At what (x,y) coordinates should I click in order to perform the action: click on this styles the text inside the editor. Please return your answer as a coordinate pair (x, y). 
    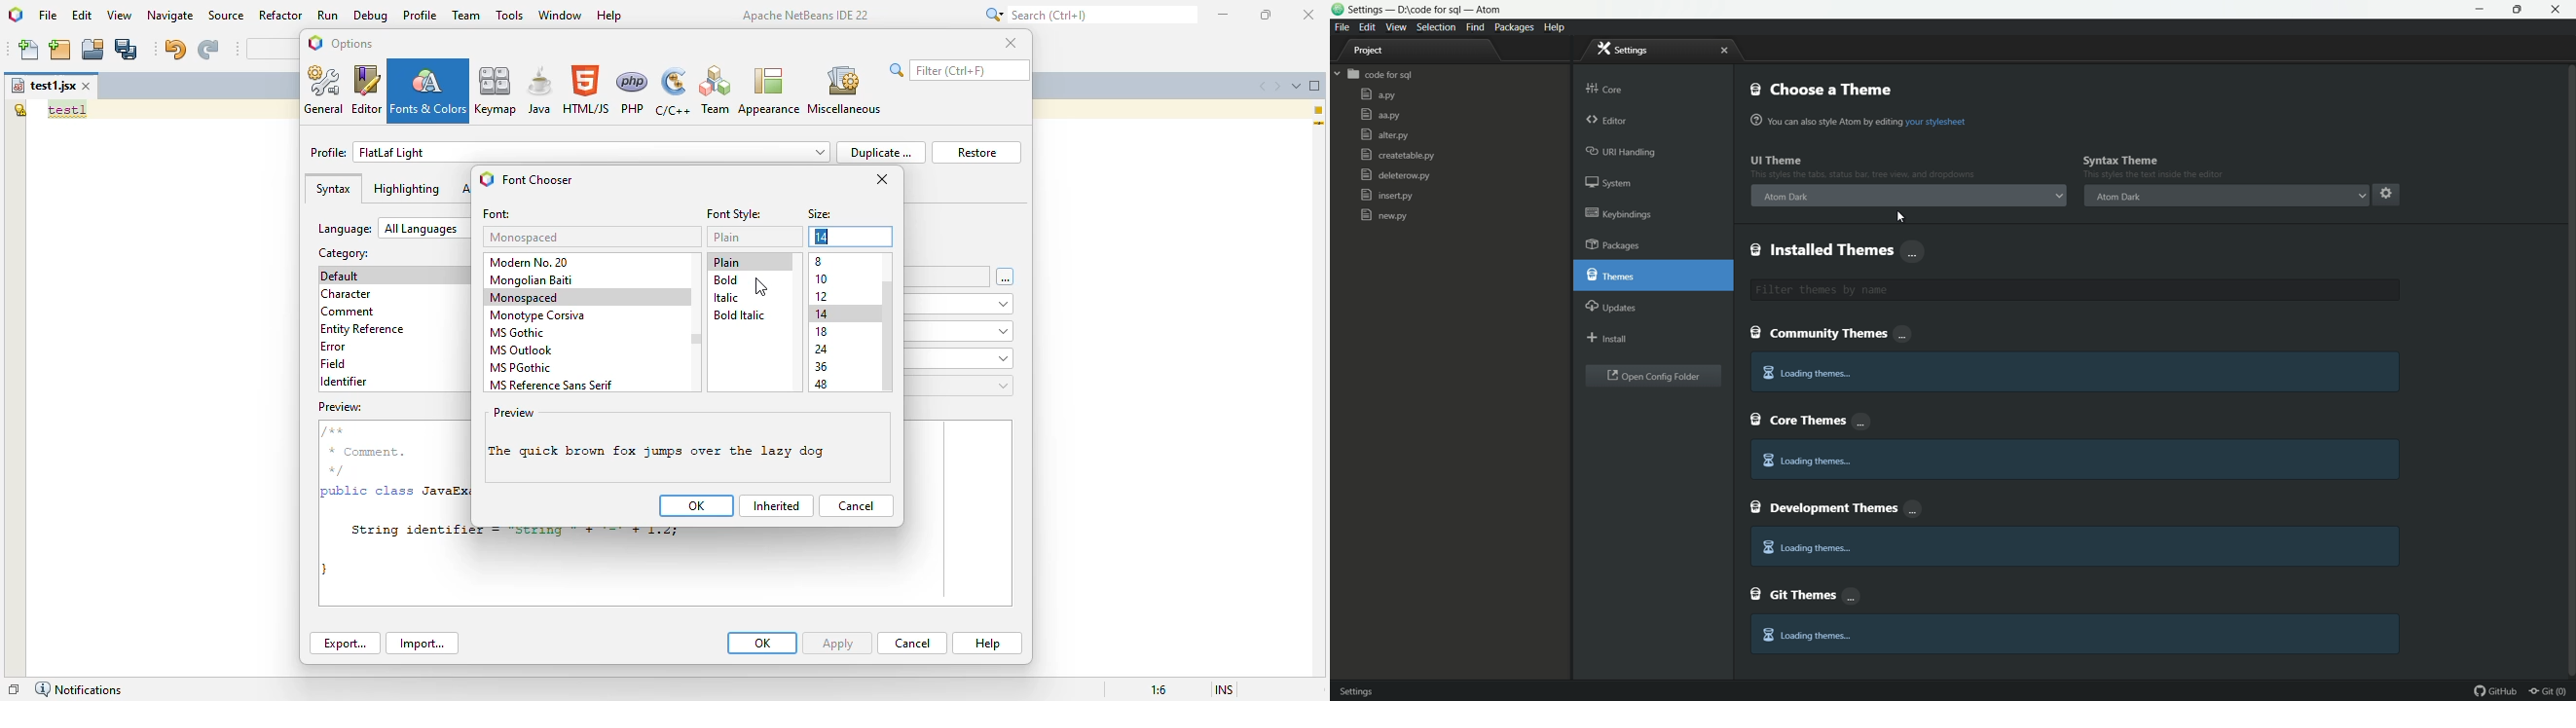
    Looking at the image, I should click on (2153, 175).